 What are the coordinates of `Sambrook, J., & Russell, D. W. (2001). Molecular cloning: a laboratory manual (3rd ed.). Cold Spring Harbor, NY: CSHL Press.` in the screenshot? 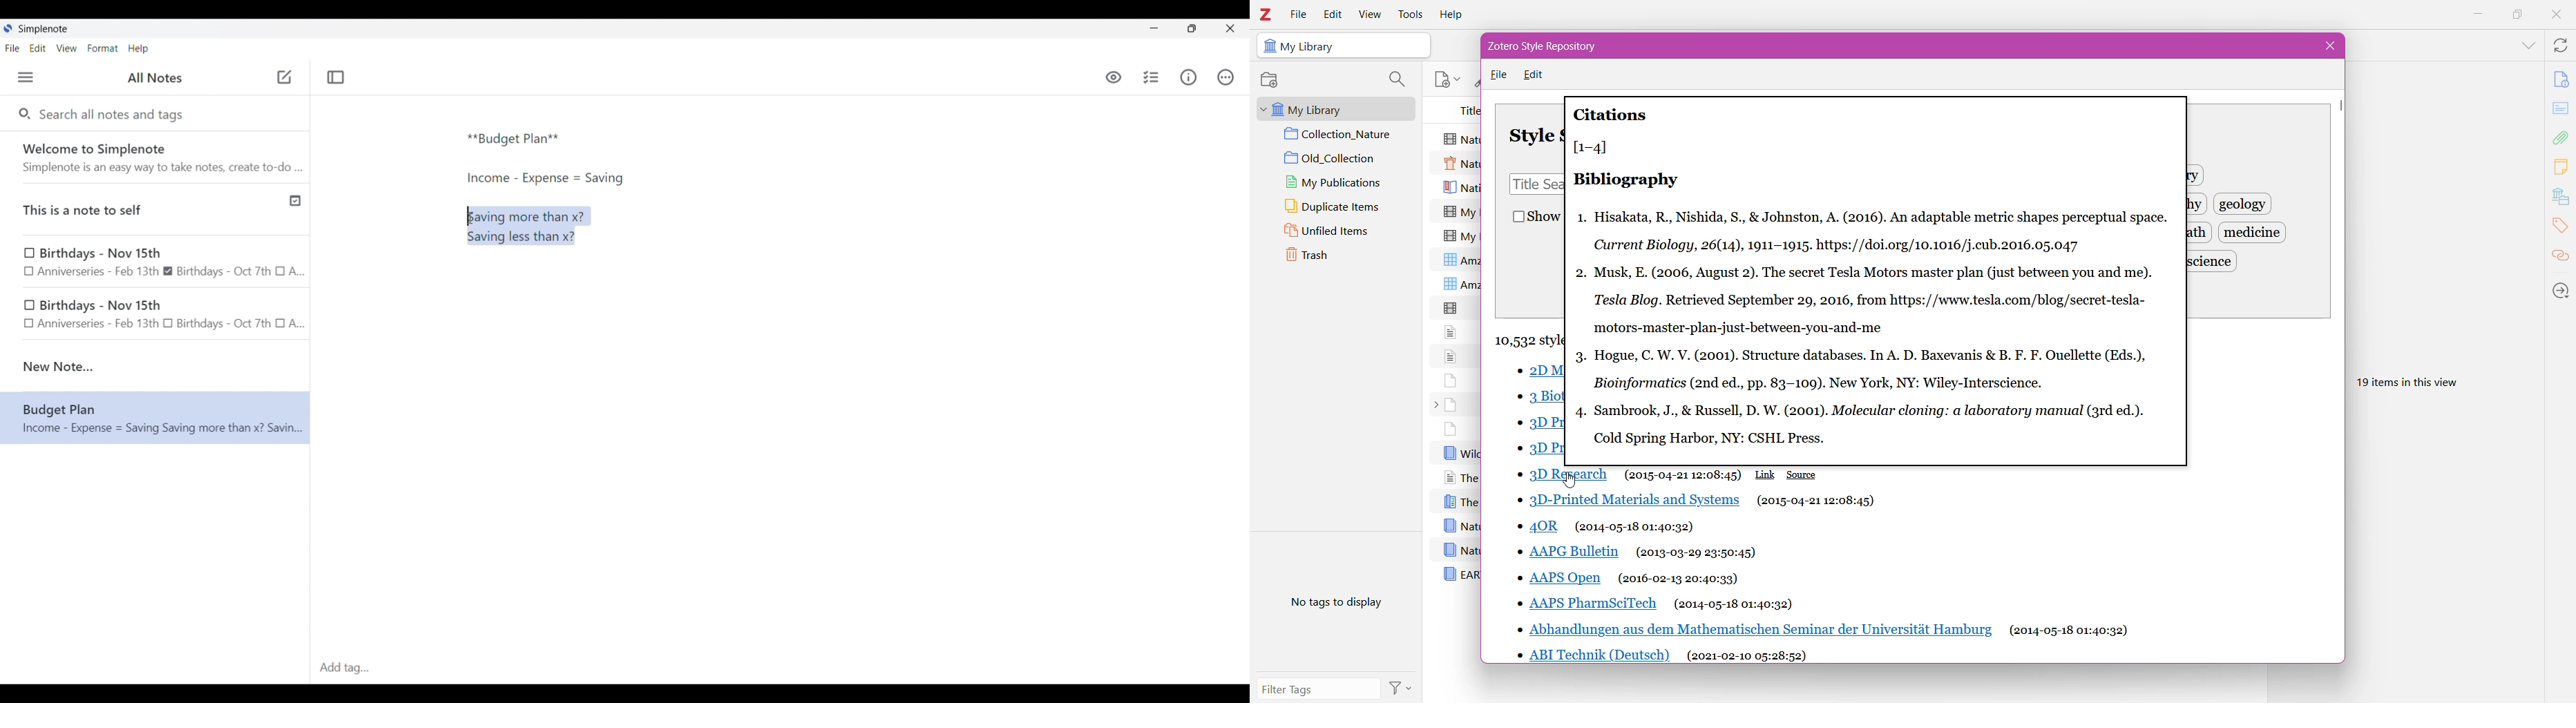 It's located at (1876, 424).